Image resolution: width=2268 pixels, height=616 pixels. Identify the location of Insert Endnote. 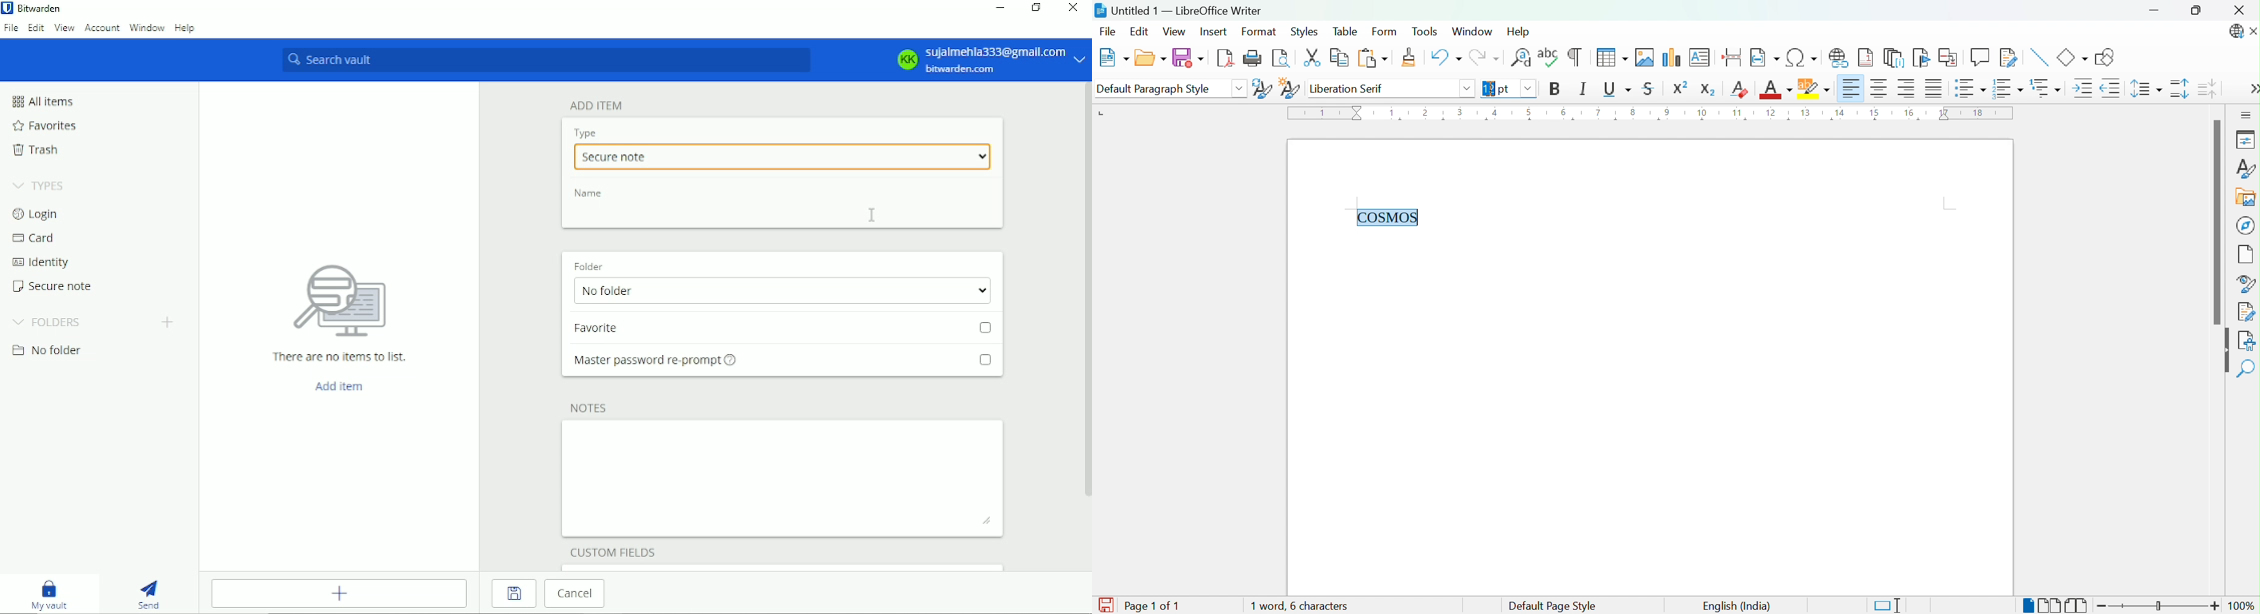
(1894, 57).